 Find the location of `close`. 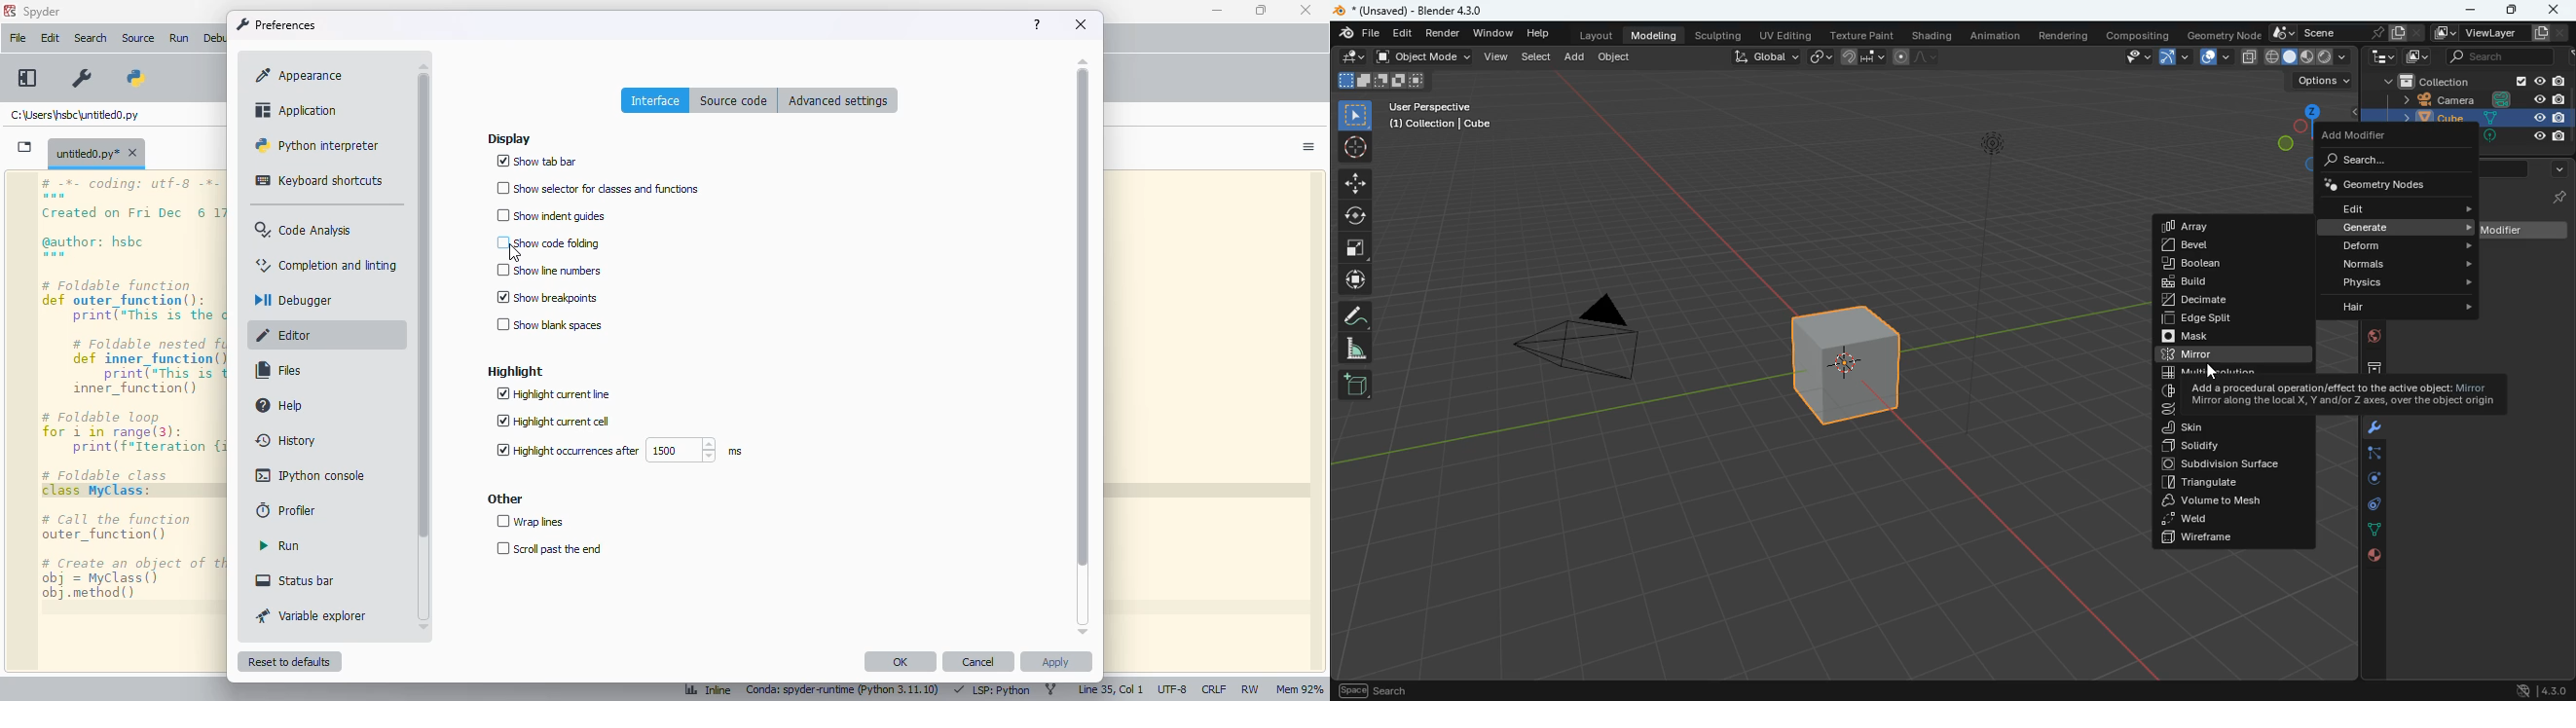

close is located at coordinates (2556, 9).